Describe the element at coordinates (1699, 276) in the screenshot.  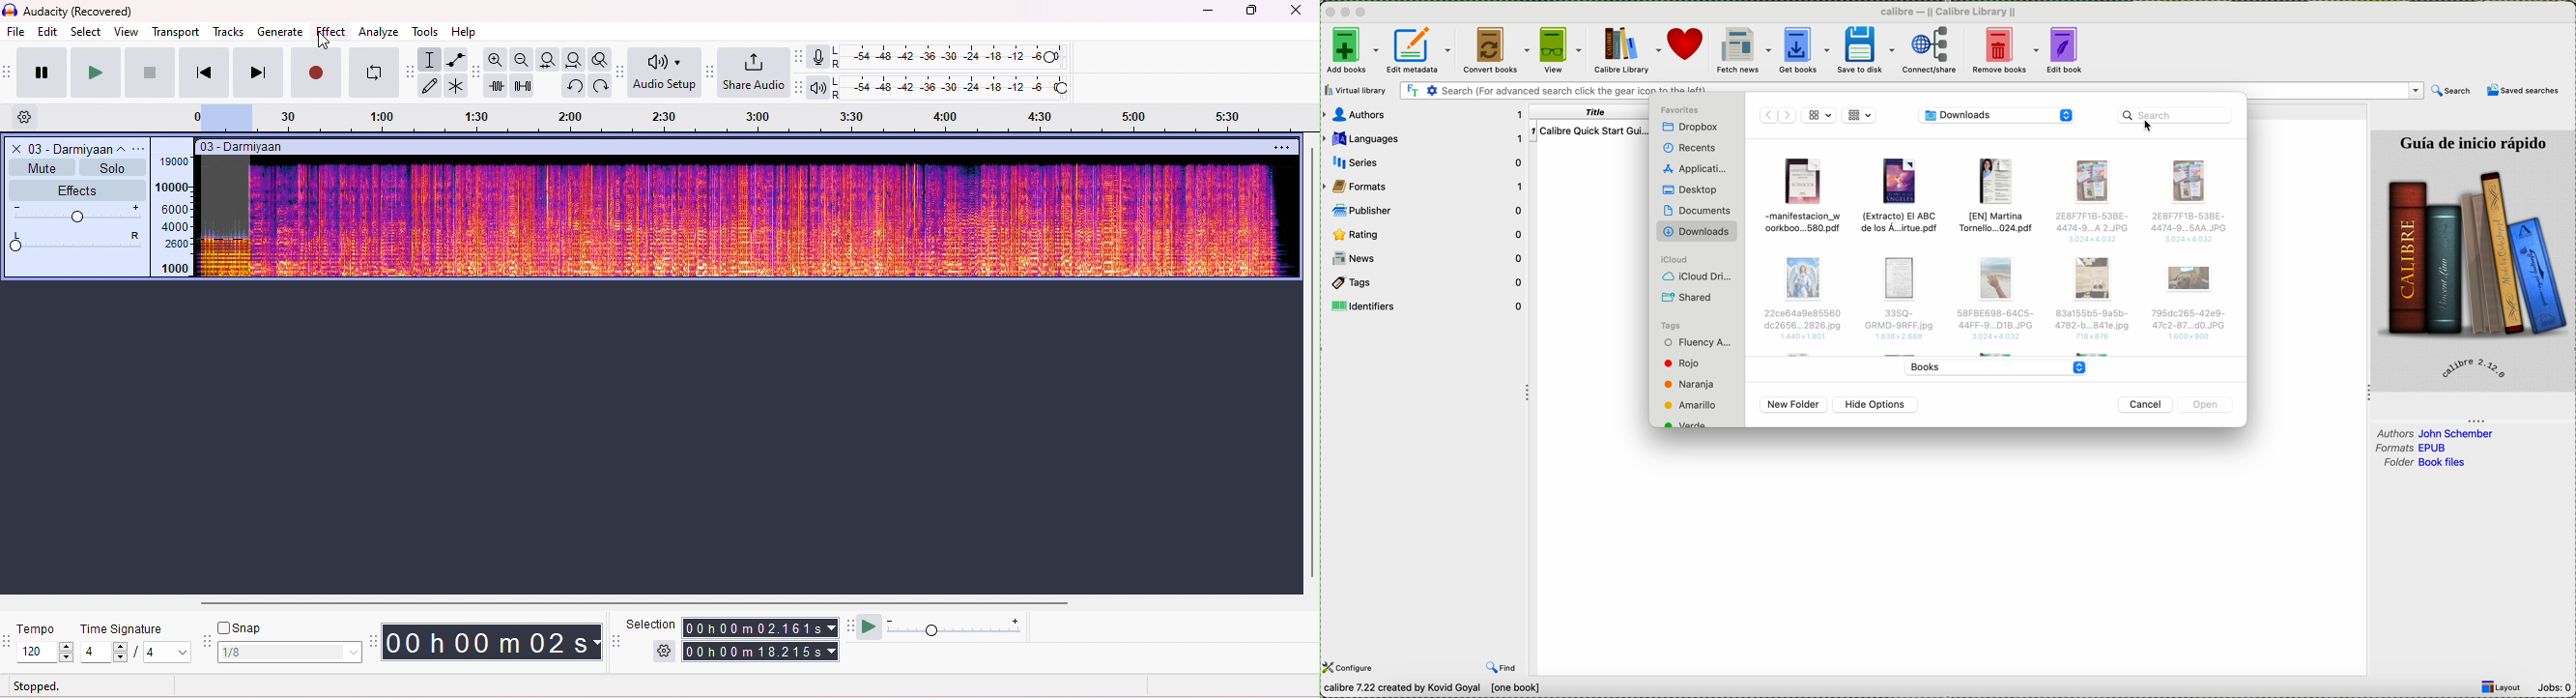
I see `icloud drive` at that location.